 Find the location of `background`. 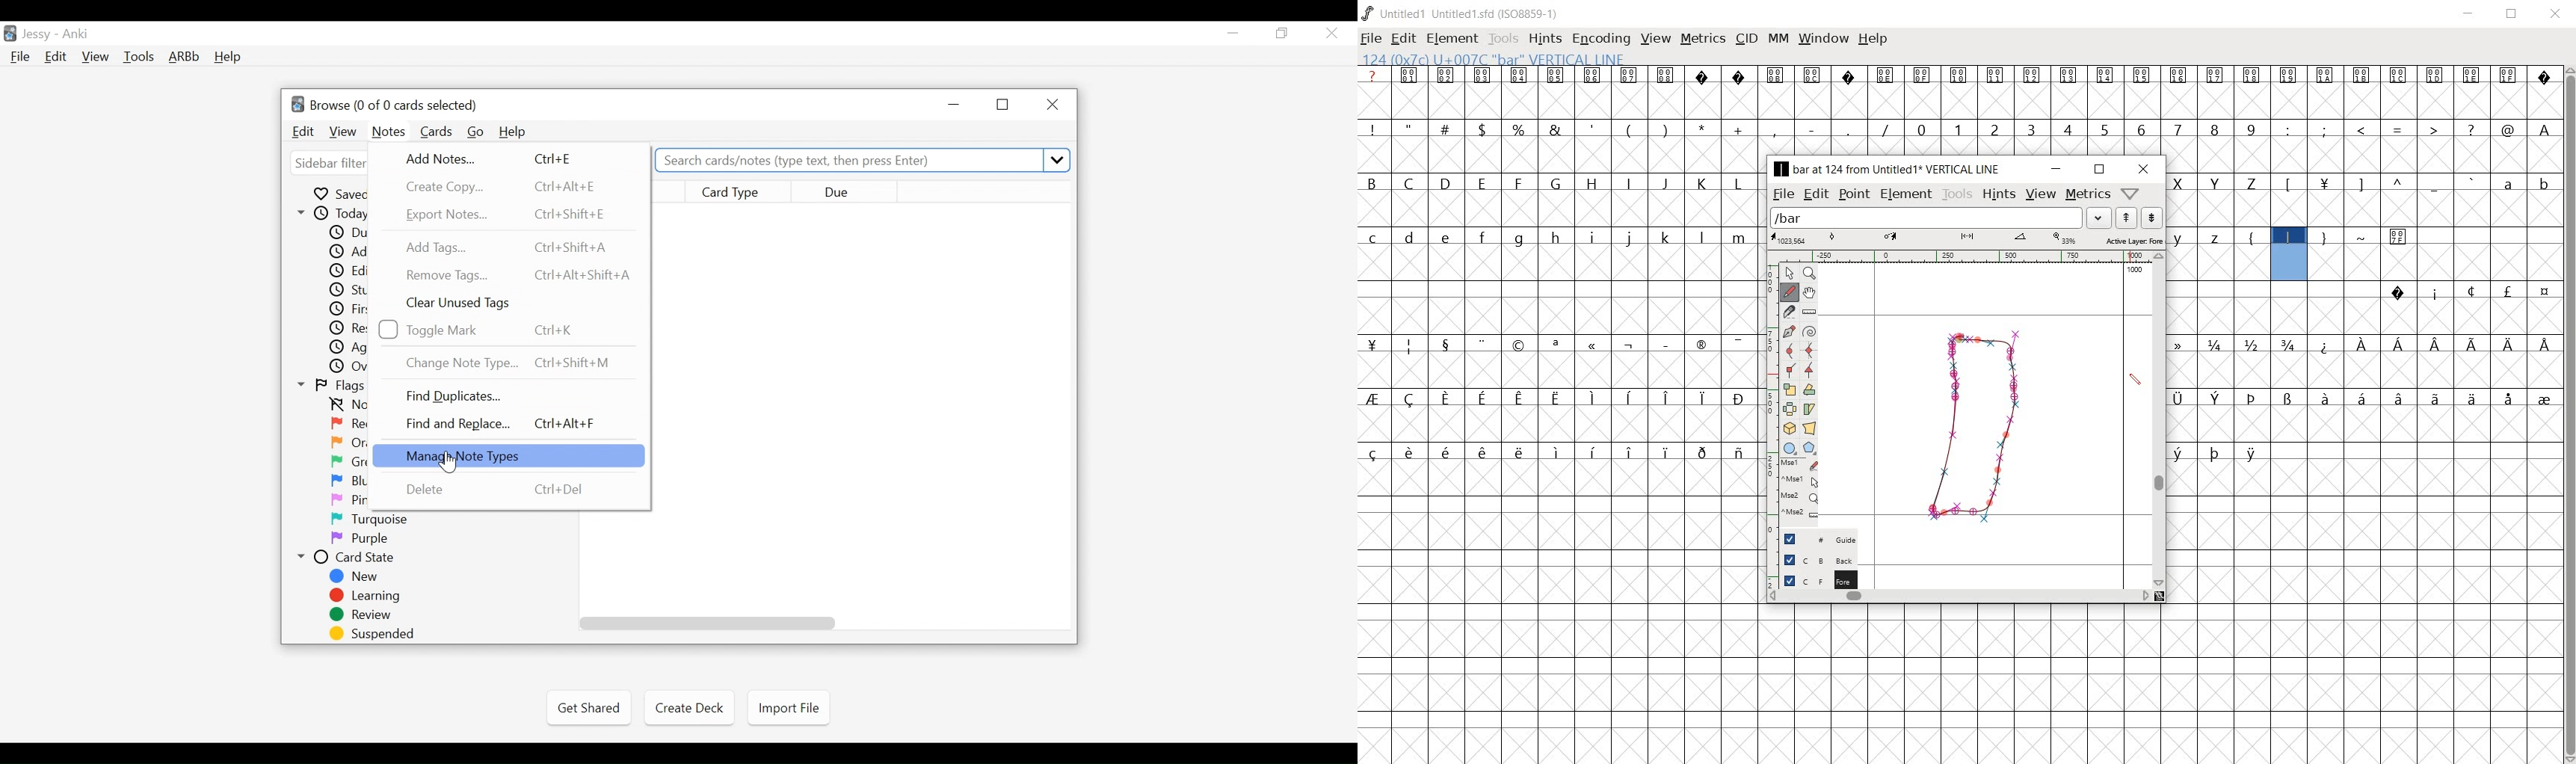

background is located at coordinates (1811, 559).